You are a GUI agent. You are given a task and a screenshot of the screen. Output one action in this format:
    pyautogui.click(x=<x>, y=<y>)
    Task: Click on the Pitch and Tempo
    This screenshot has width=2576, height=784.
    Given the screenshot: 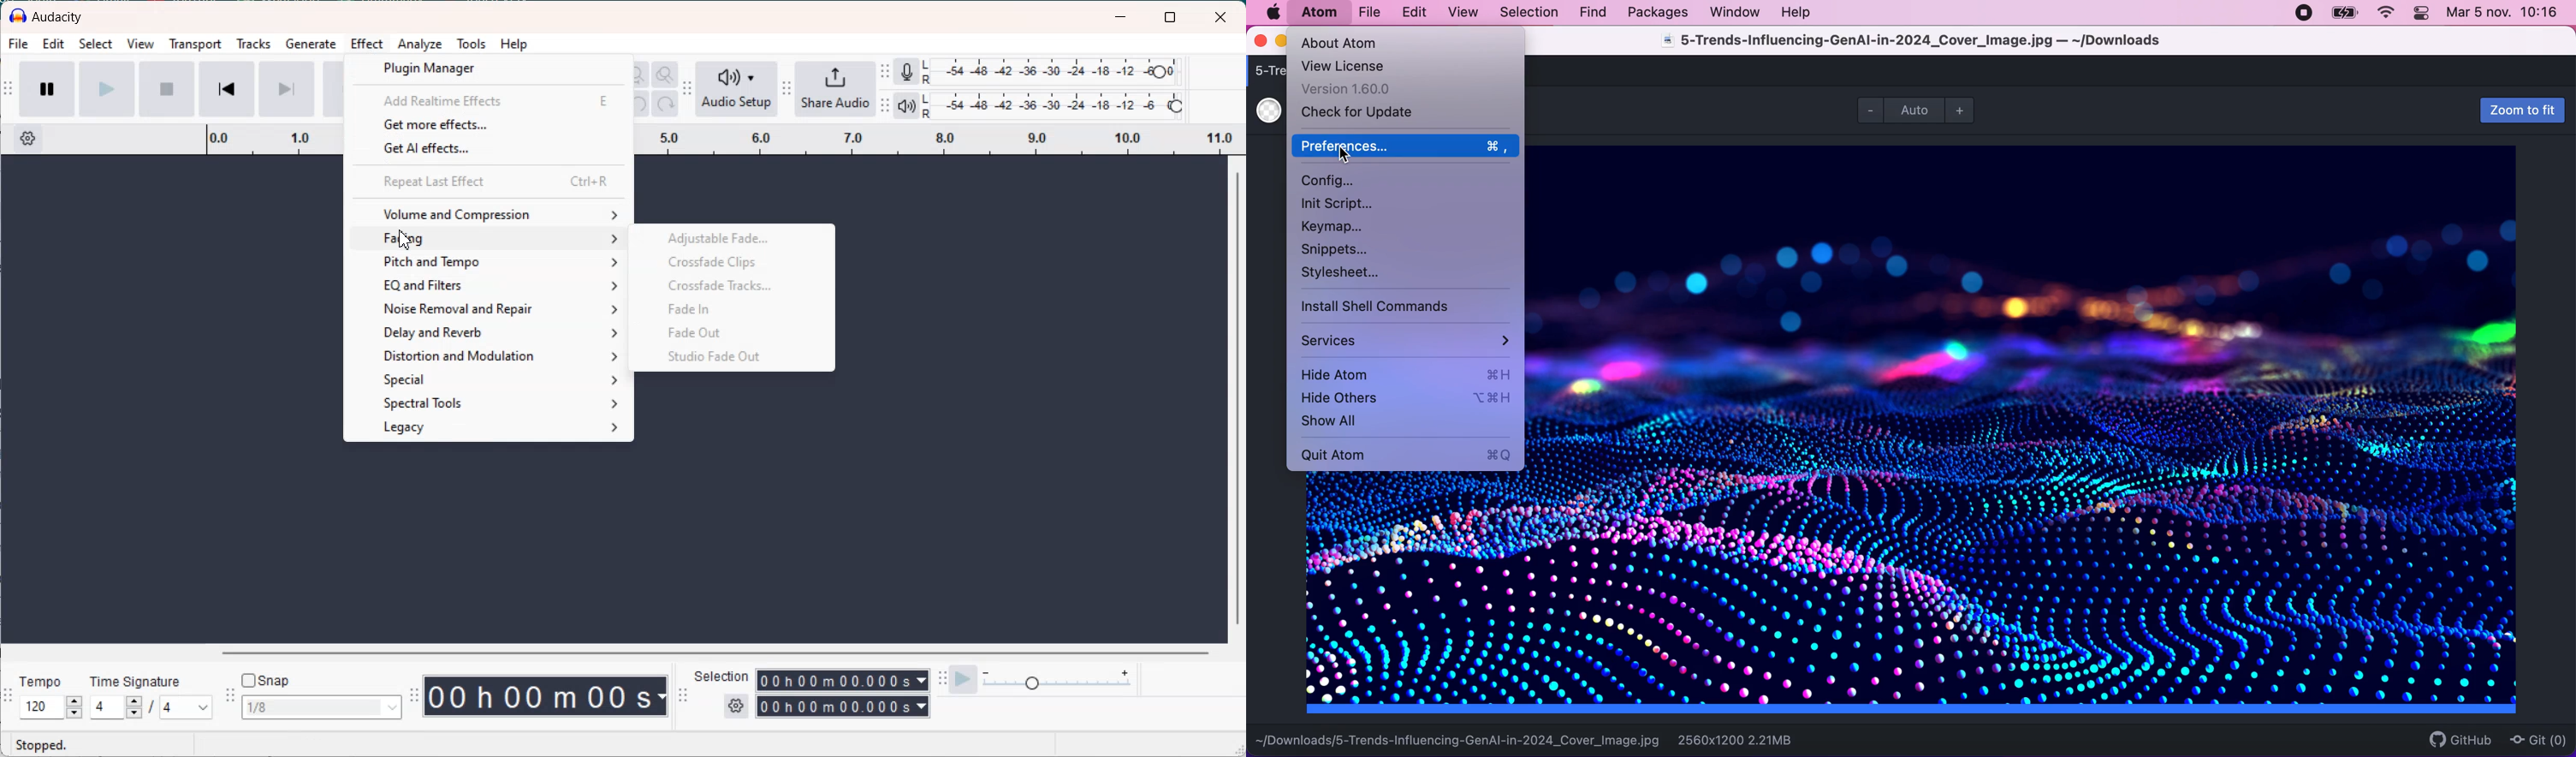 What is the action you would take?
    pyautogui.click(x=489, y=263)
    